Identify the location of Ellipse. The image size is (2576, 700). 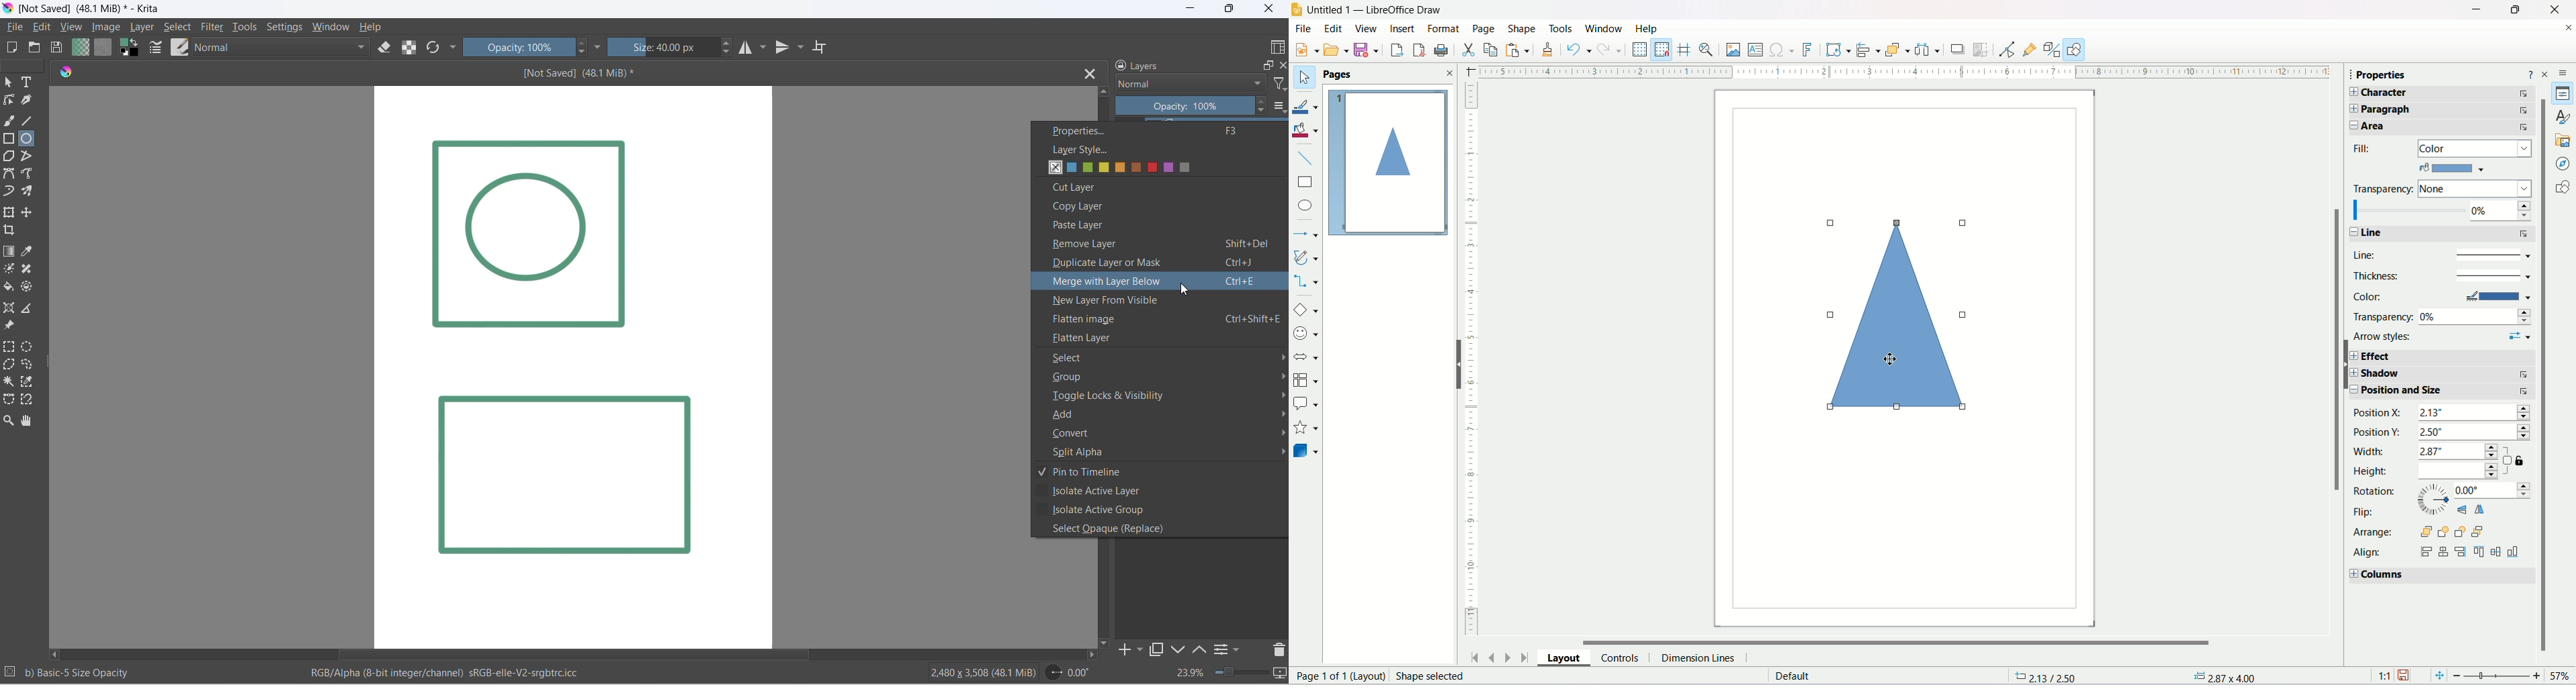
(1305, 205).